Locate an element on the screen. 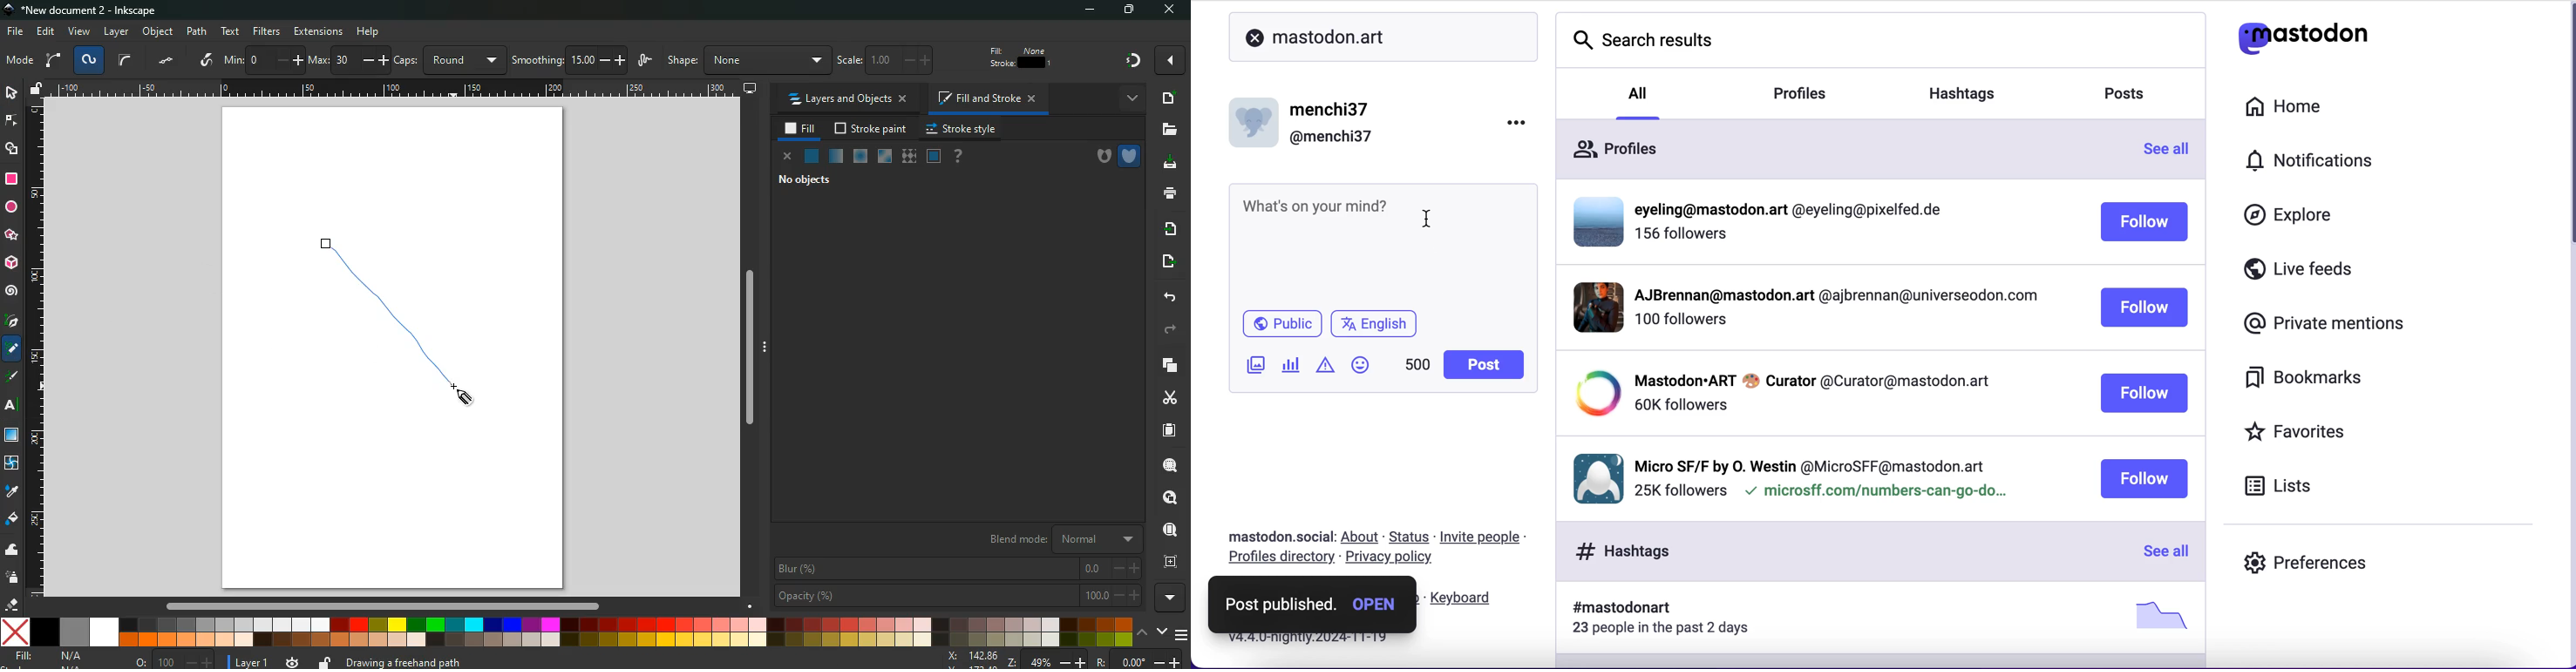  file is located at coordinates (13, 33).